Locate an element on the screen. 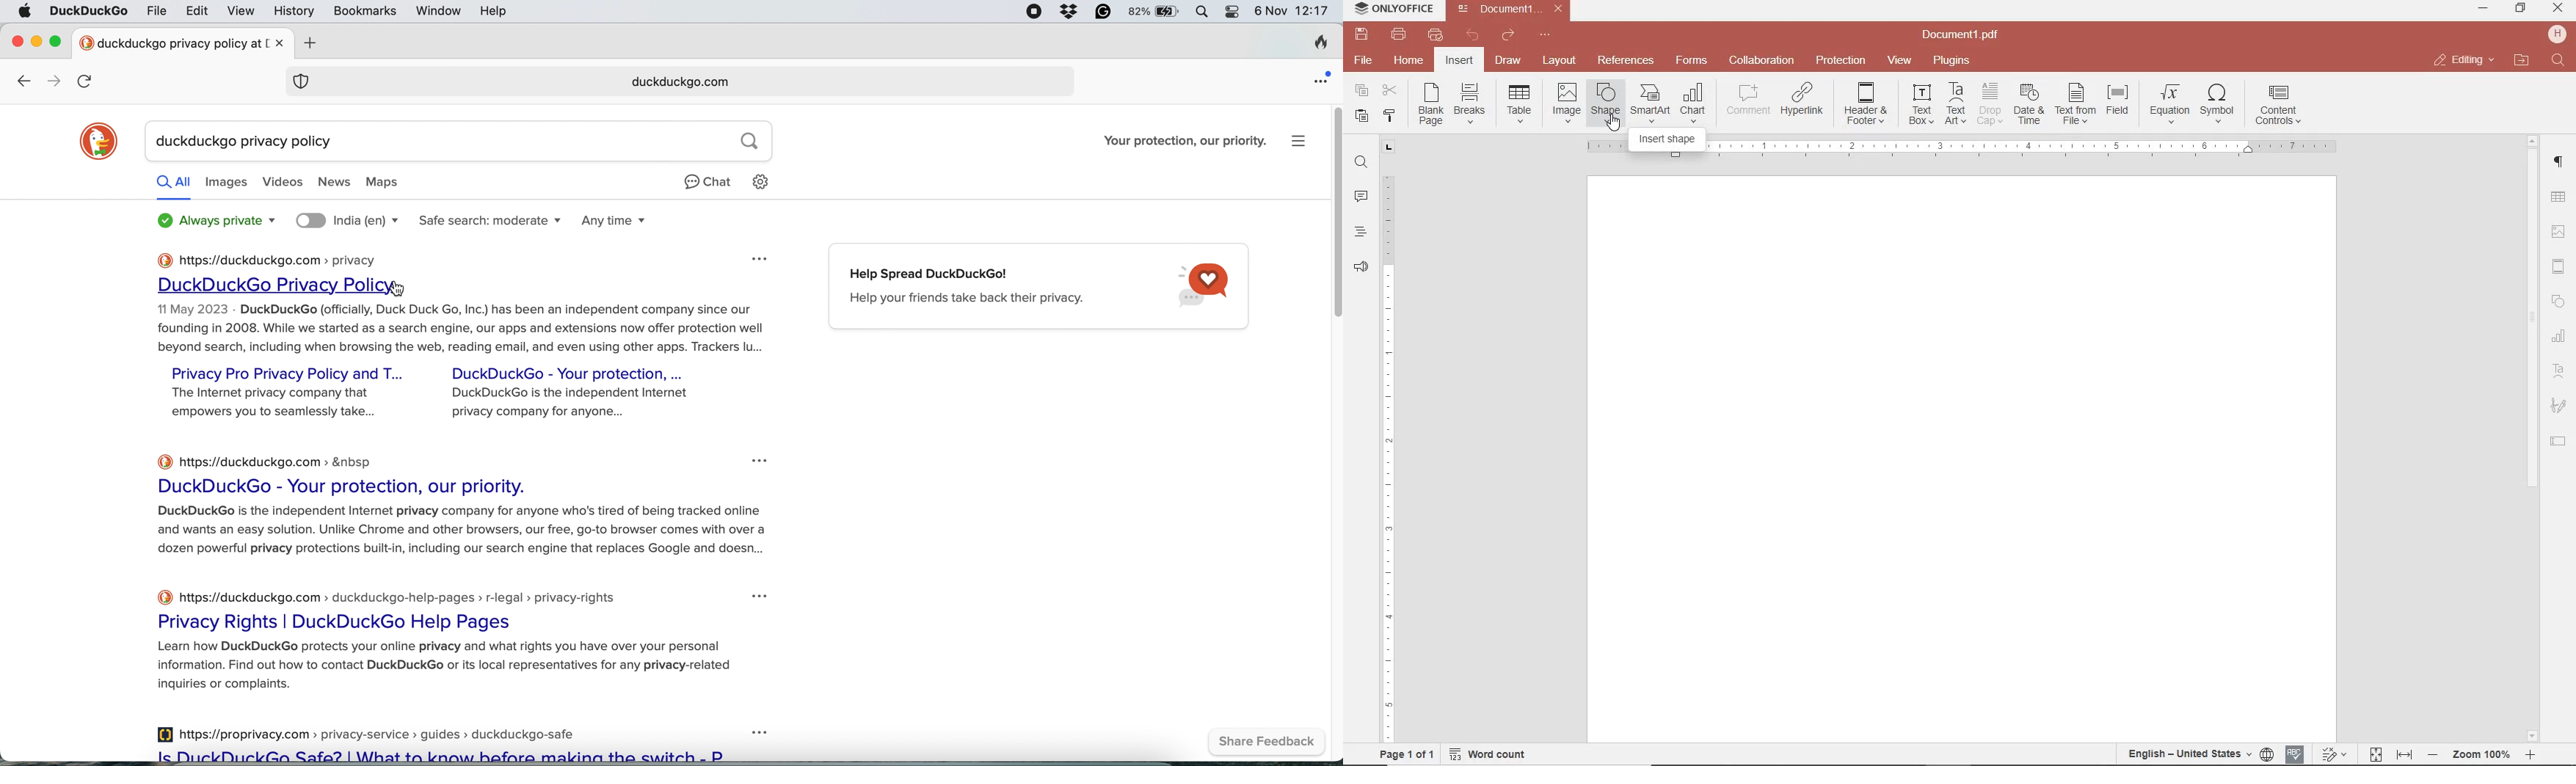 The image size is (2576, 784). SIGNATURE is located at coordinates (2558, 406).